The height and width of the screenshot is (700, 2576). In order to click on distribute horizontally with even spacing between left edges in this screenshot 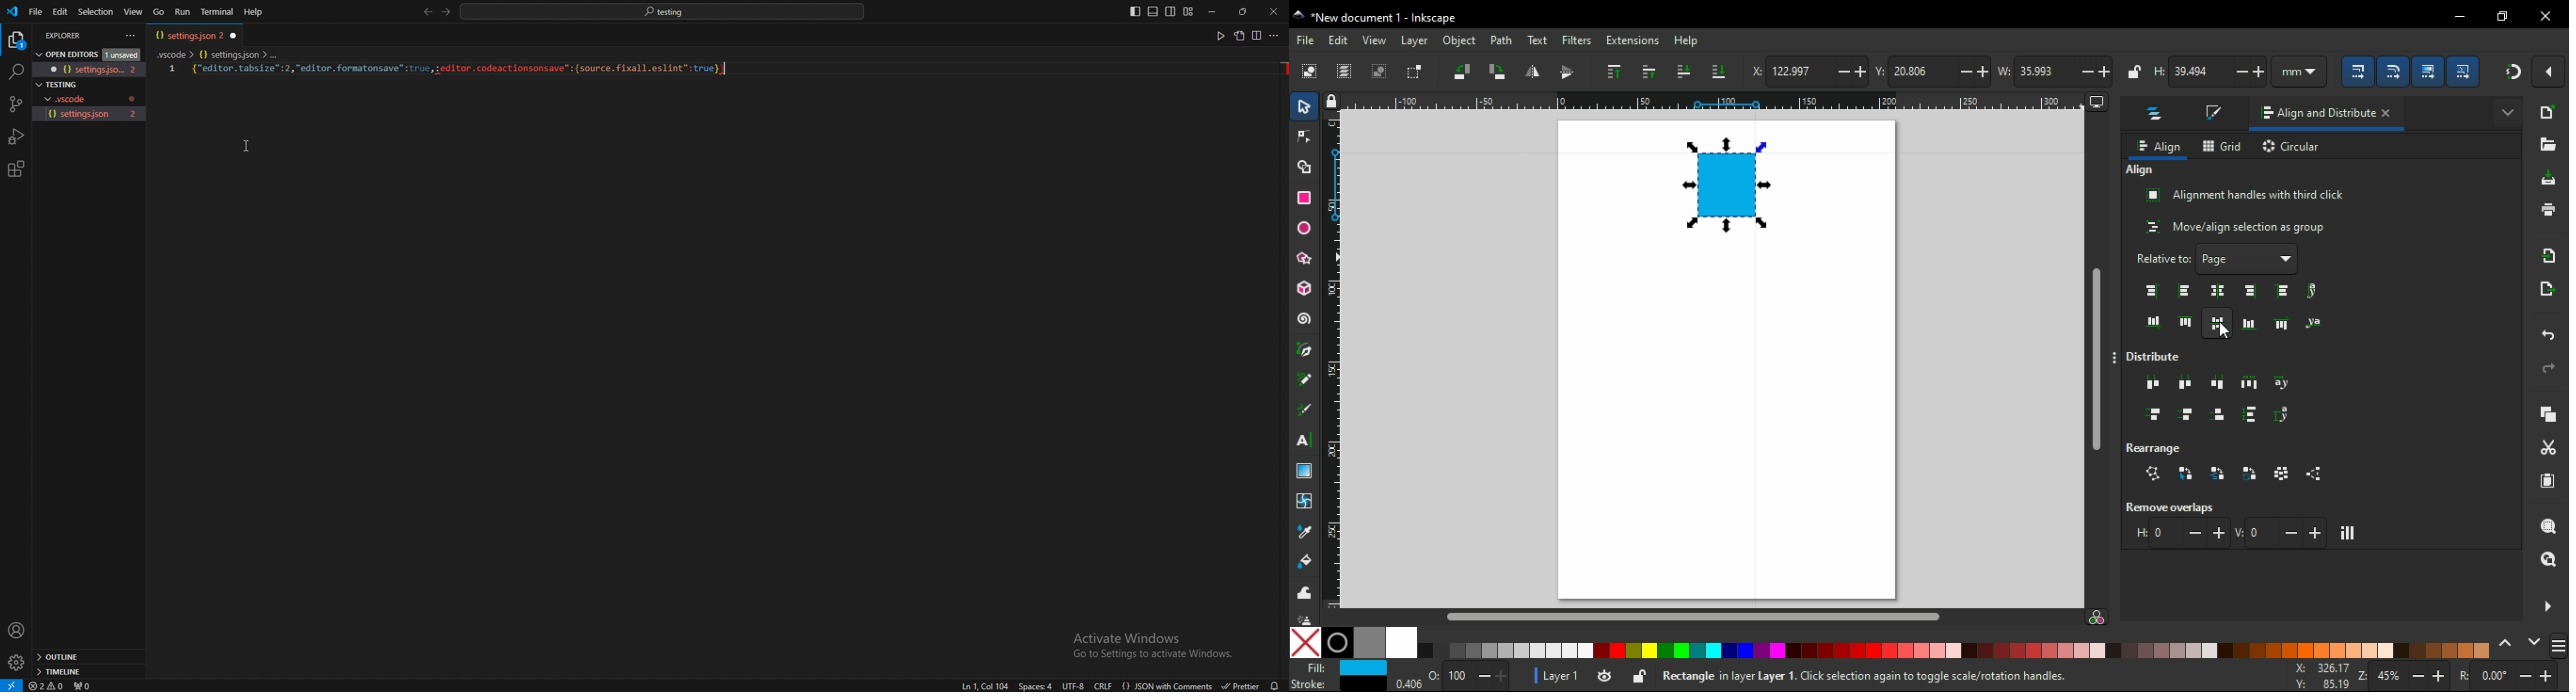, I will do `click(2154, 385)`.